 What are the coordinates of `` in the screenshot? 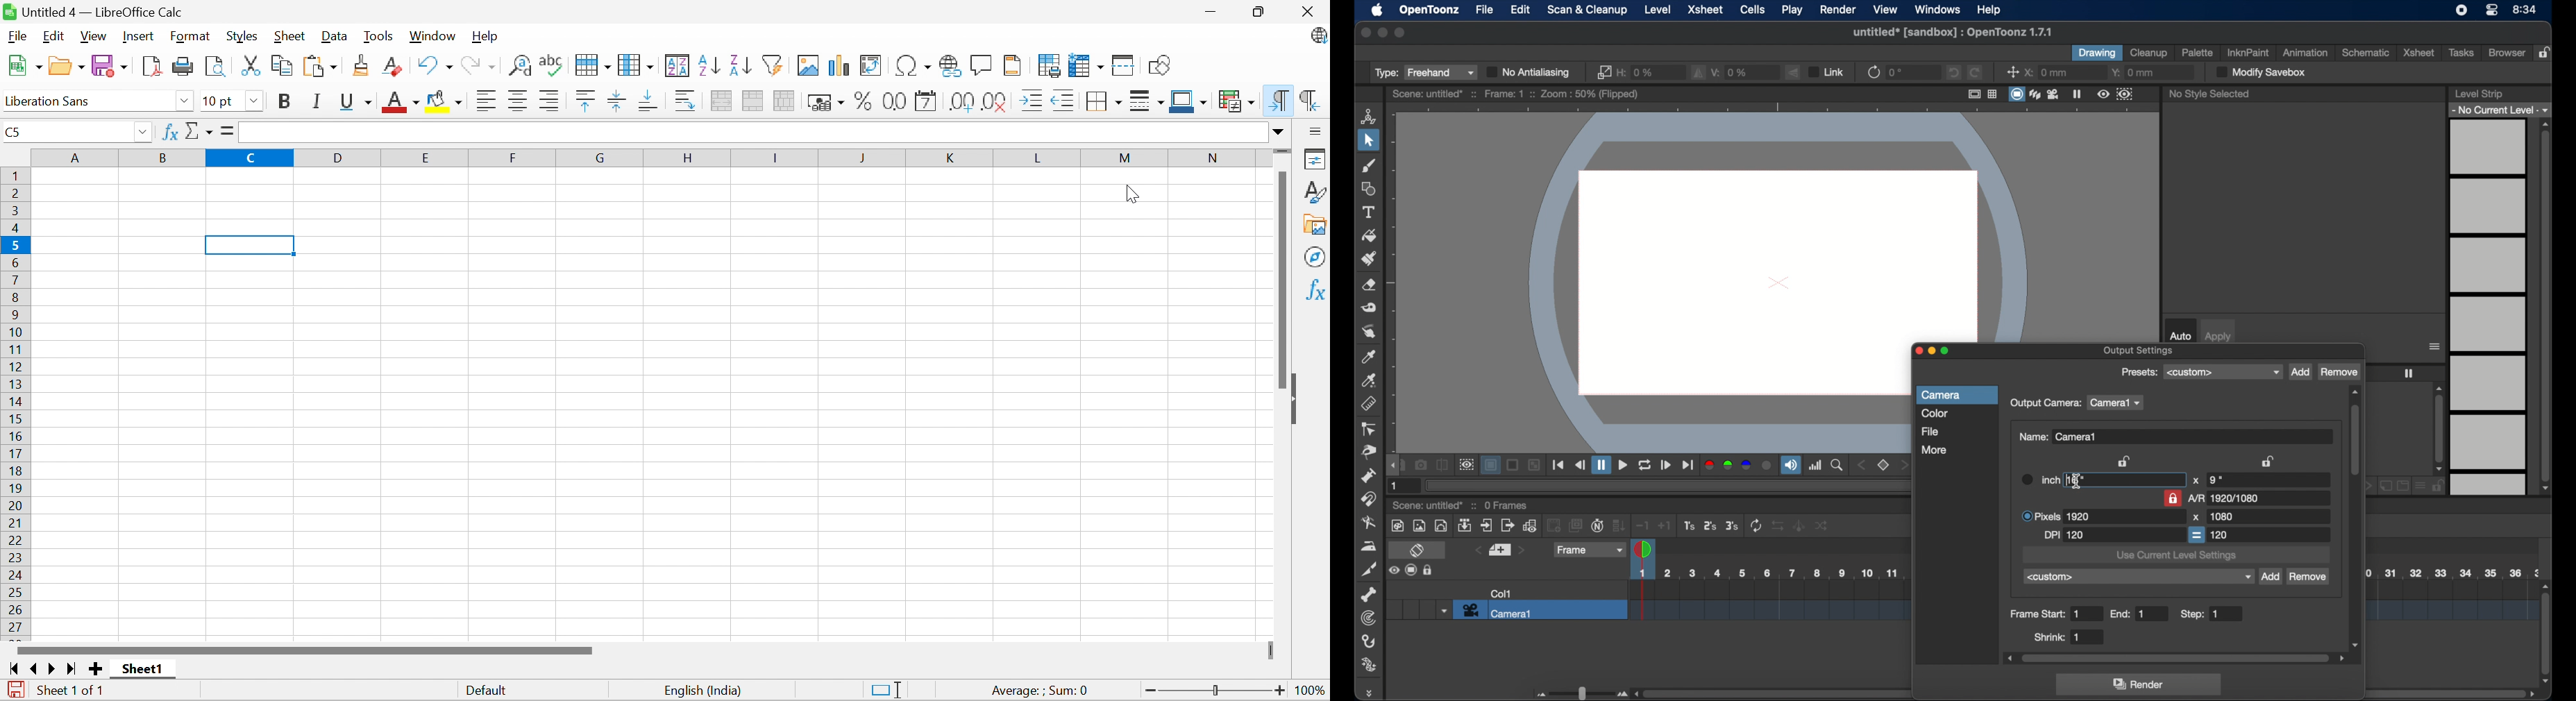 It's located at (1507, 525).